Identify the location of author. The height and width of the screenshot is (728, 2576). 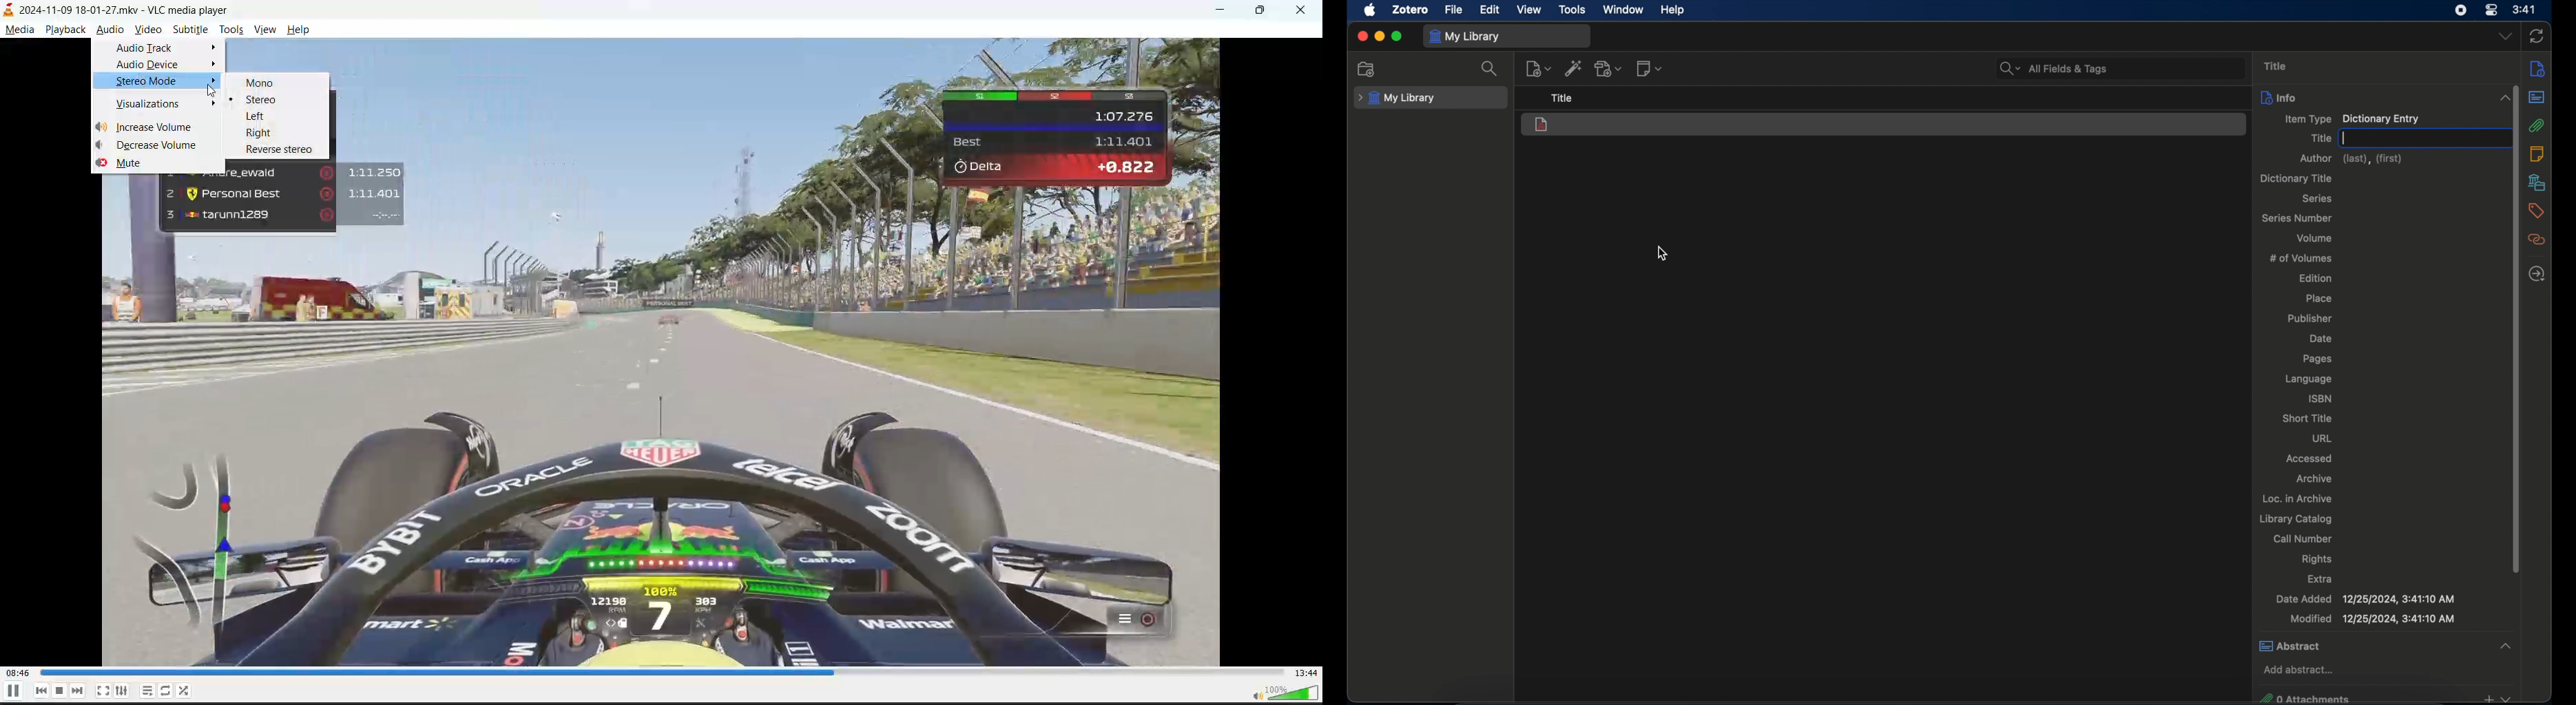
(2353, 159).